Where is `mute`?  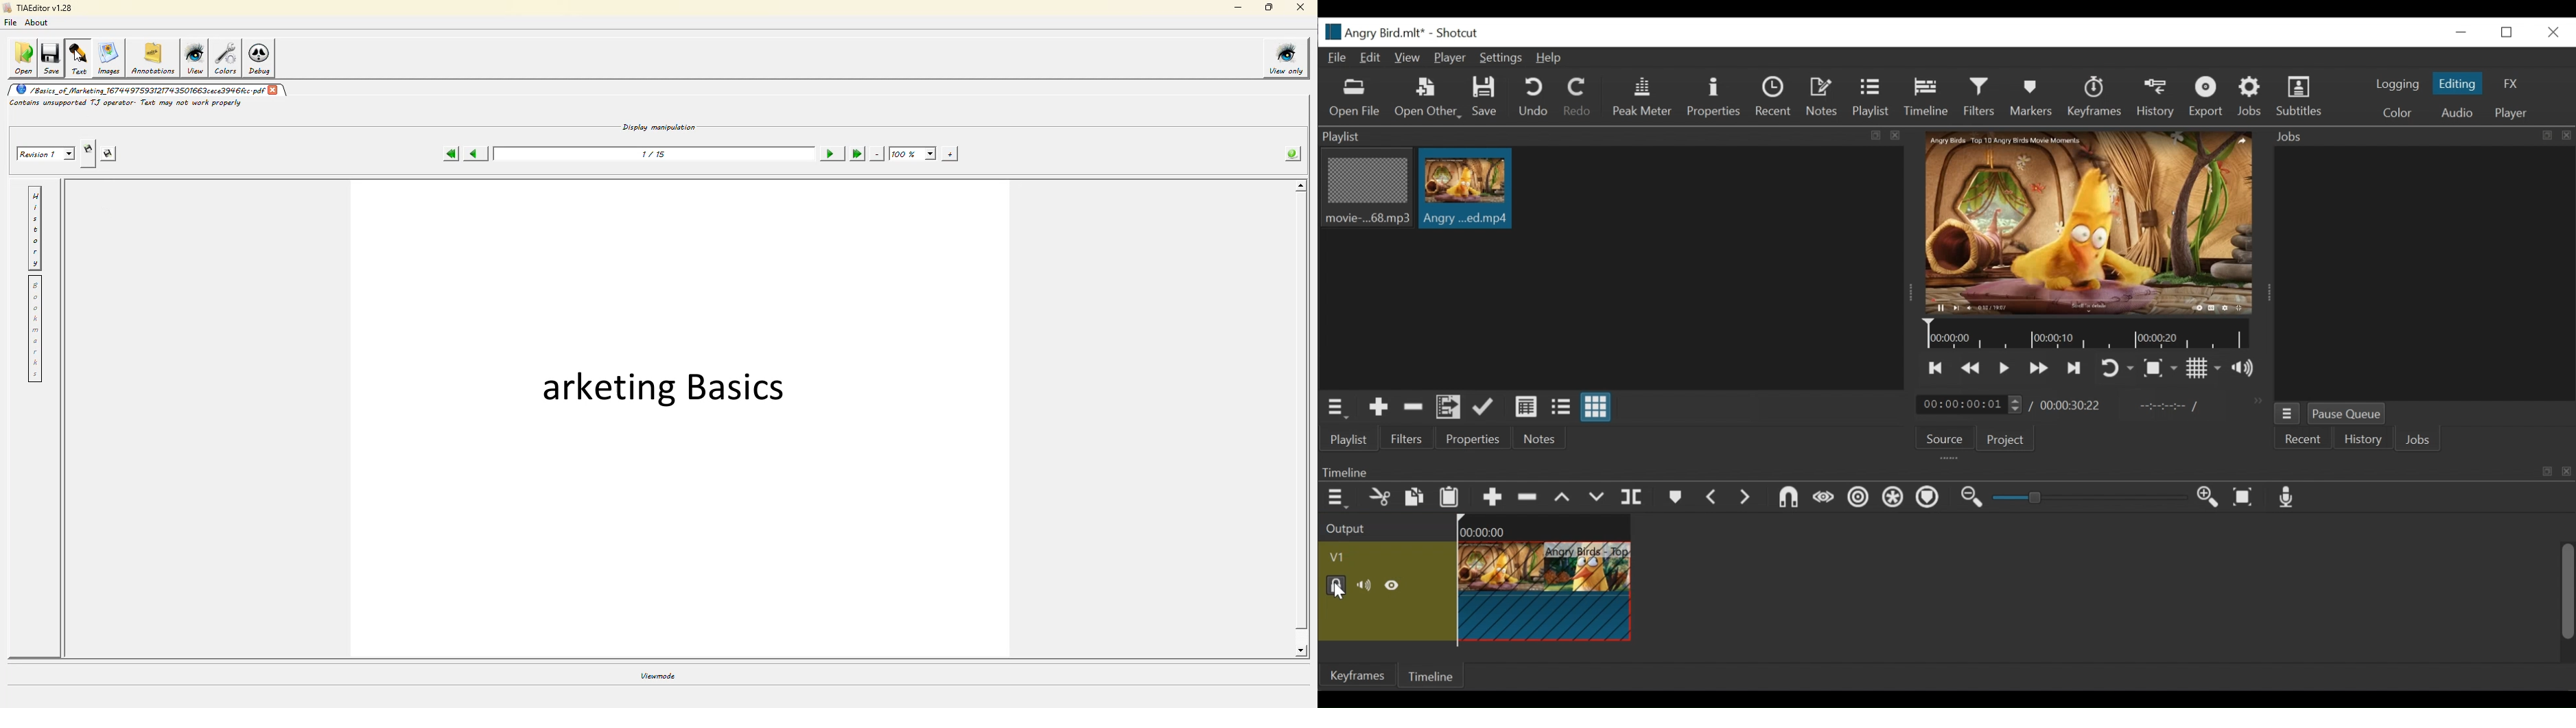 mute is located at coordinates (1366, 586).